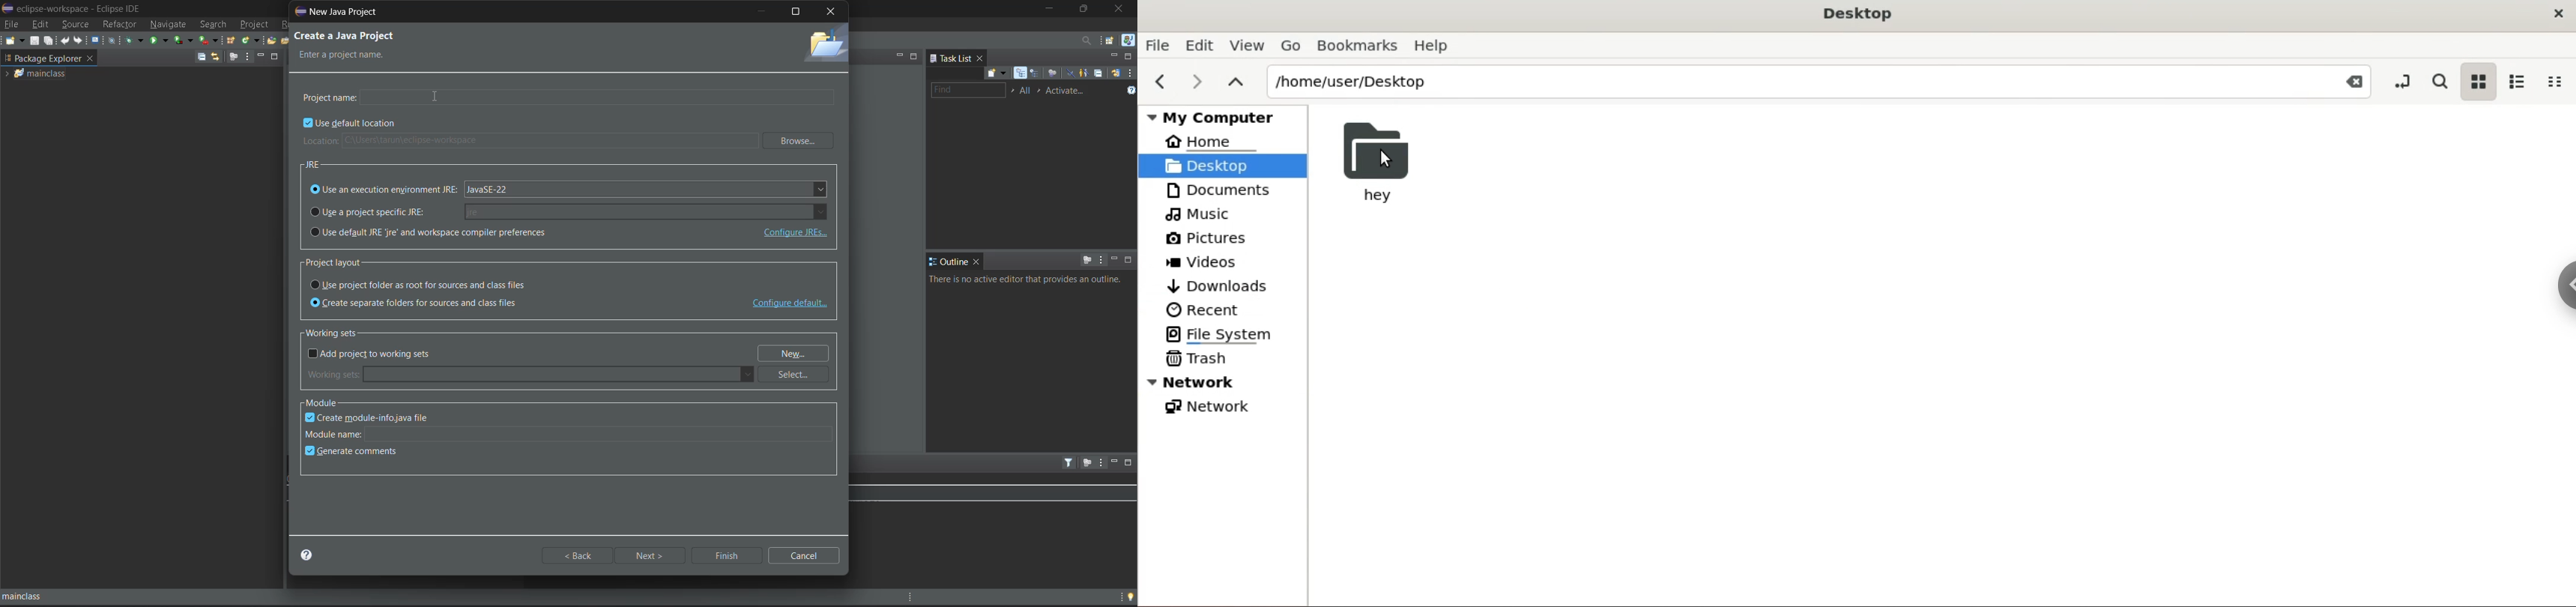 Image resolution: width=2576 pixels, height=616 pixels. Describe the element at coordinates (1070, 72) in the screenshot. I see `hide completed tasks` at that location.